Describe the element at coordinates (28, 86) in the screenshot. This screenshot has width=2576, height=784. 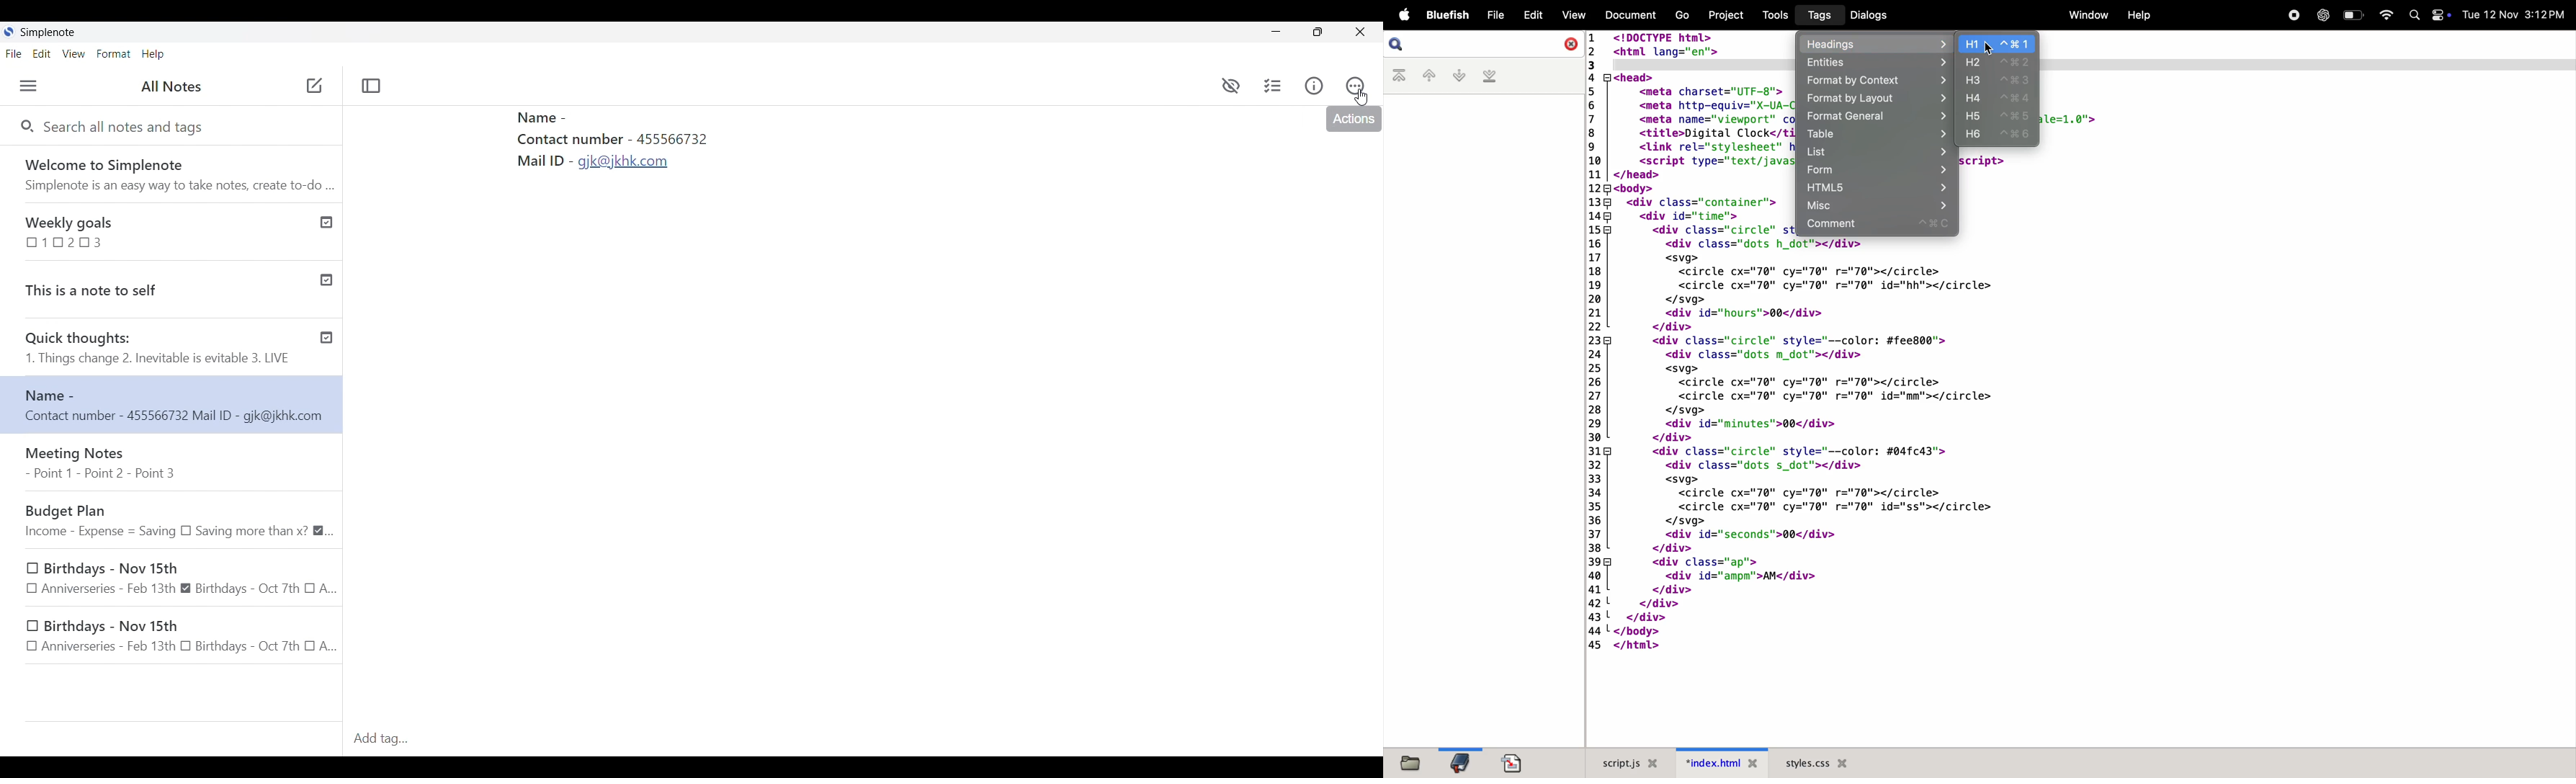
I see `Menu` at that location.